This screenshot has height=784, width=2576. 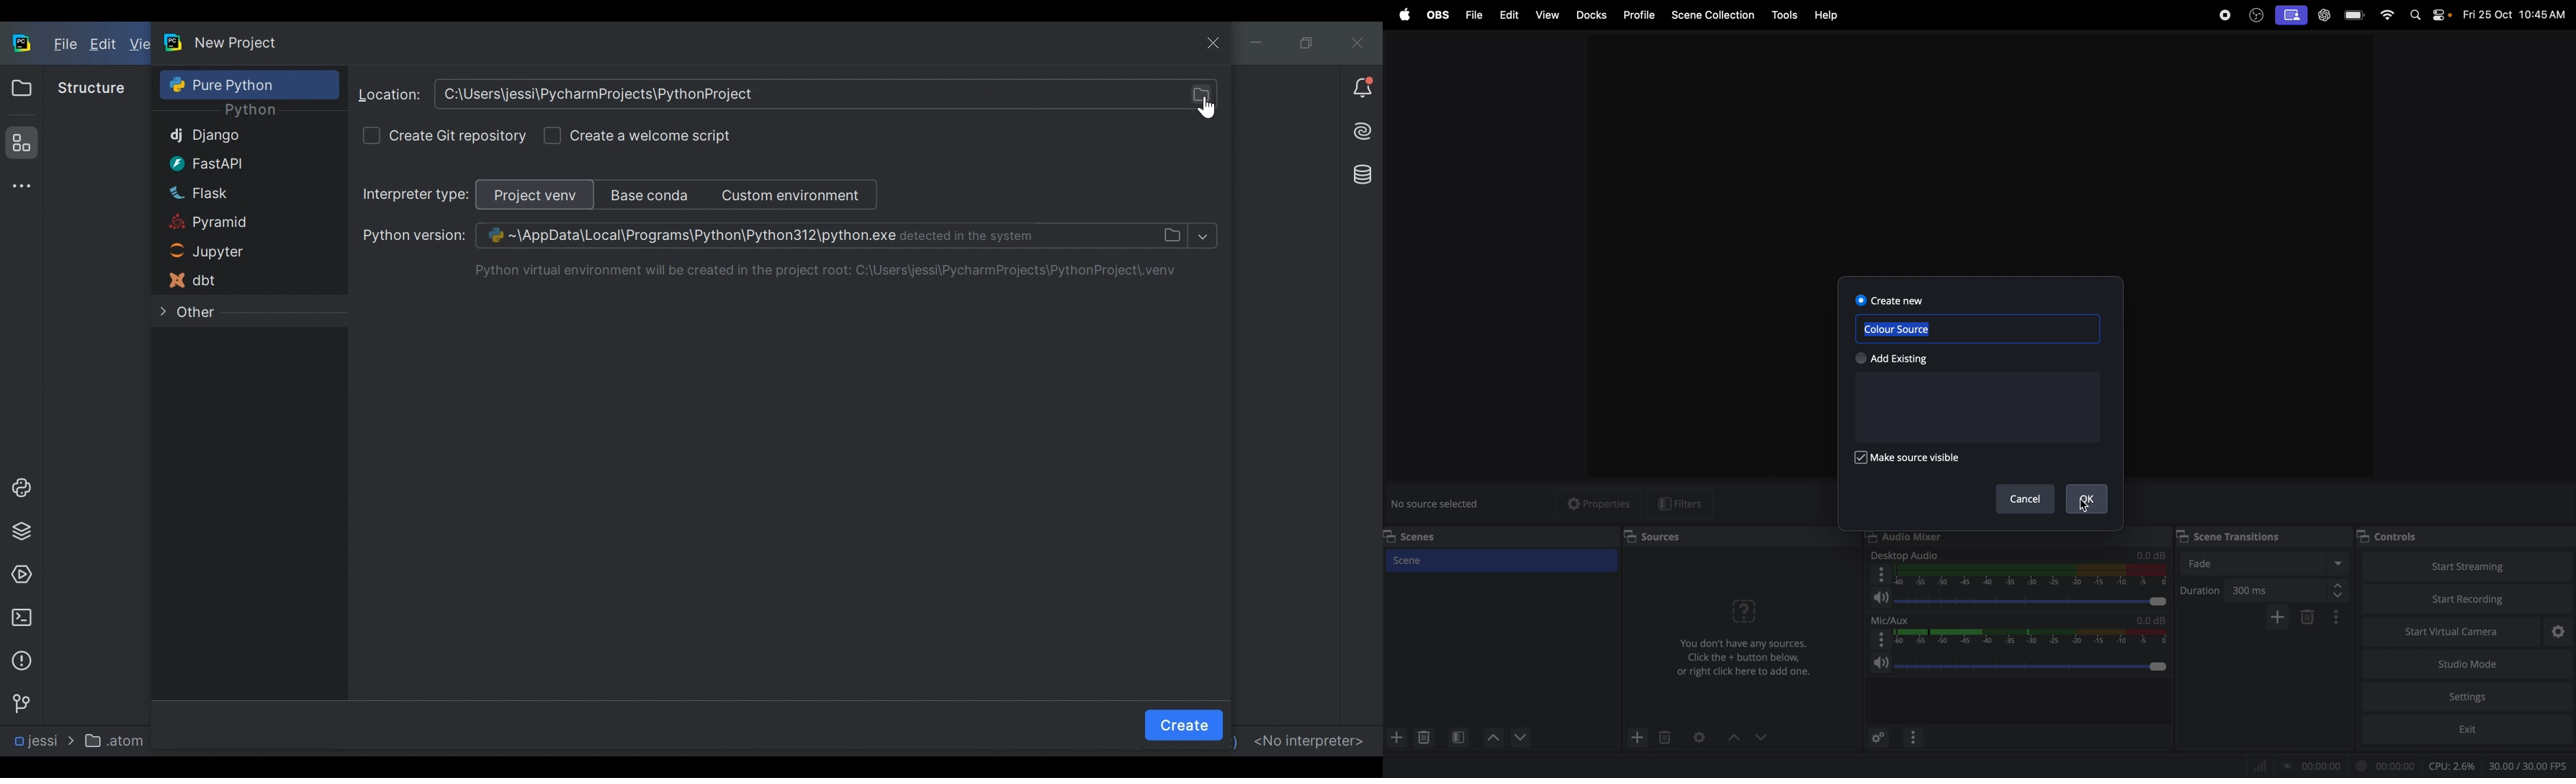 What do you see at coordinates (2388, 538) in the screenshot?
I see `controls` at bounding box center [2388, 538].